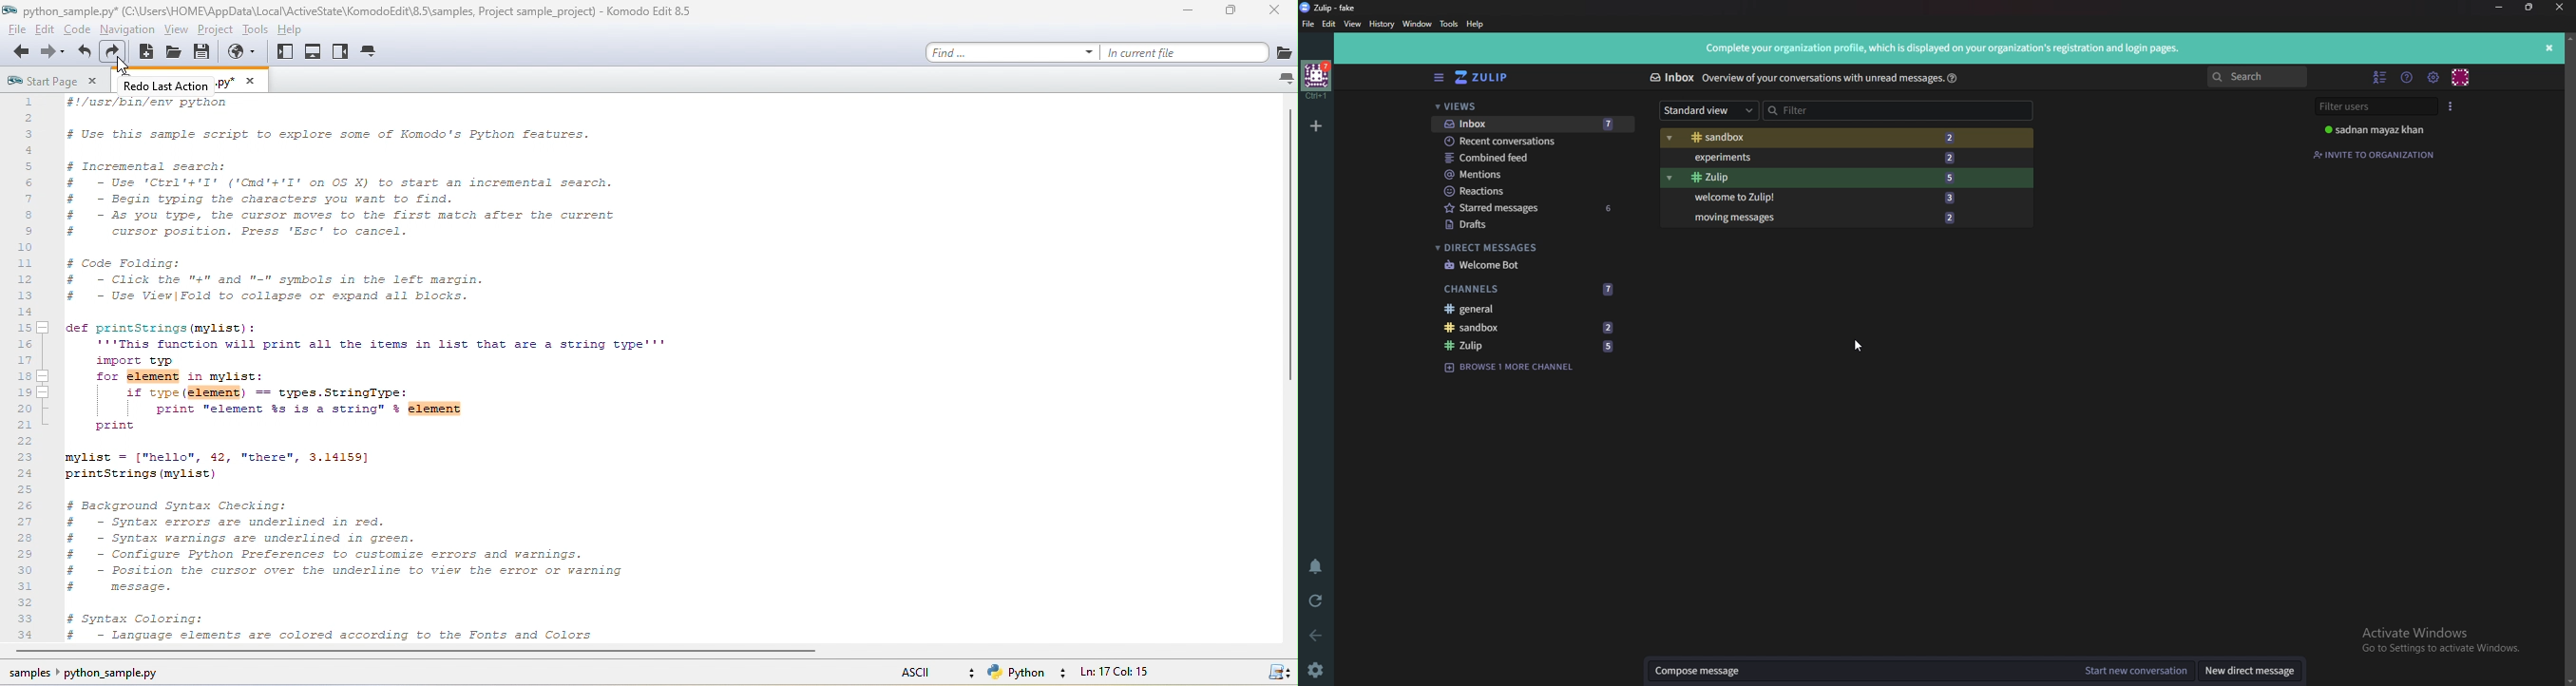  Describe the element at coordinates (2463, 76) in the screenshot. I see `Personal menu` at that location.